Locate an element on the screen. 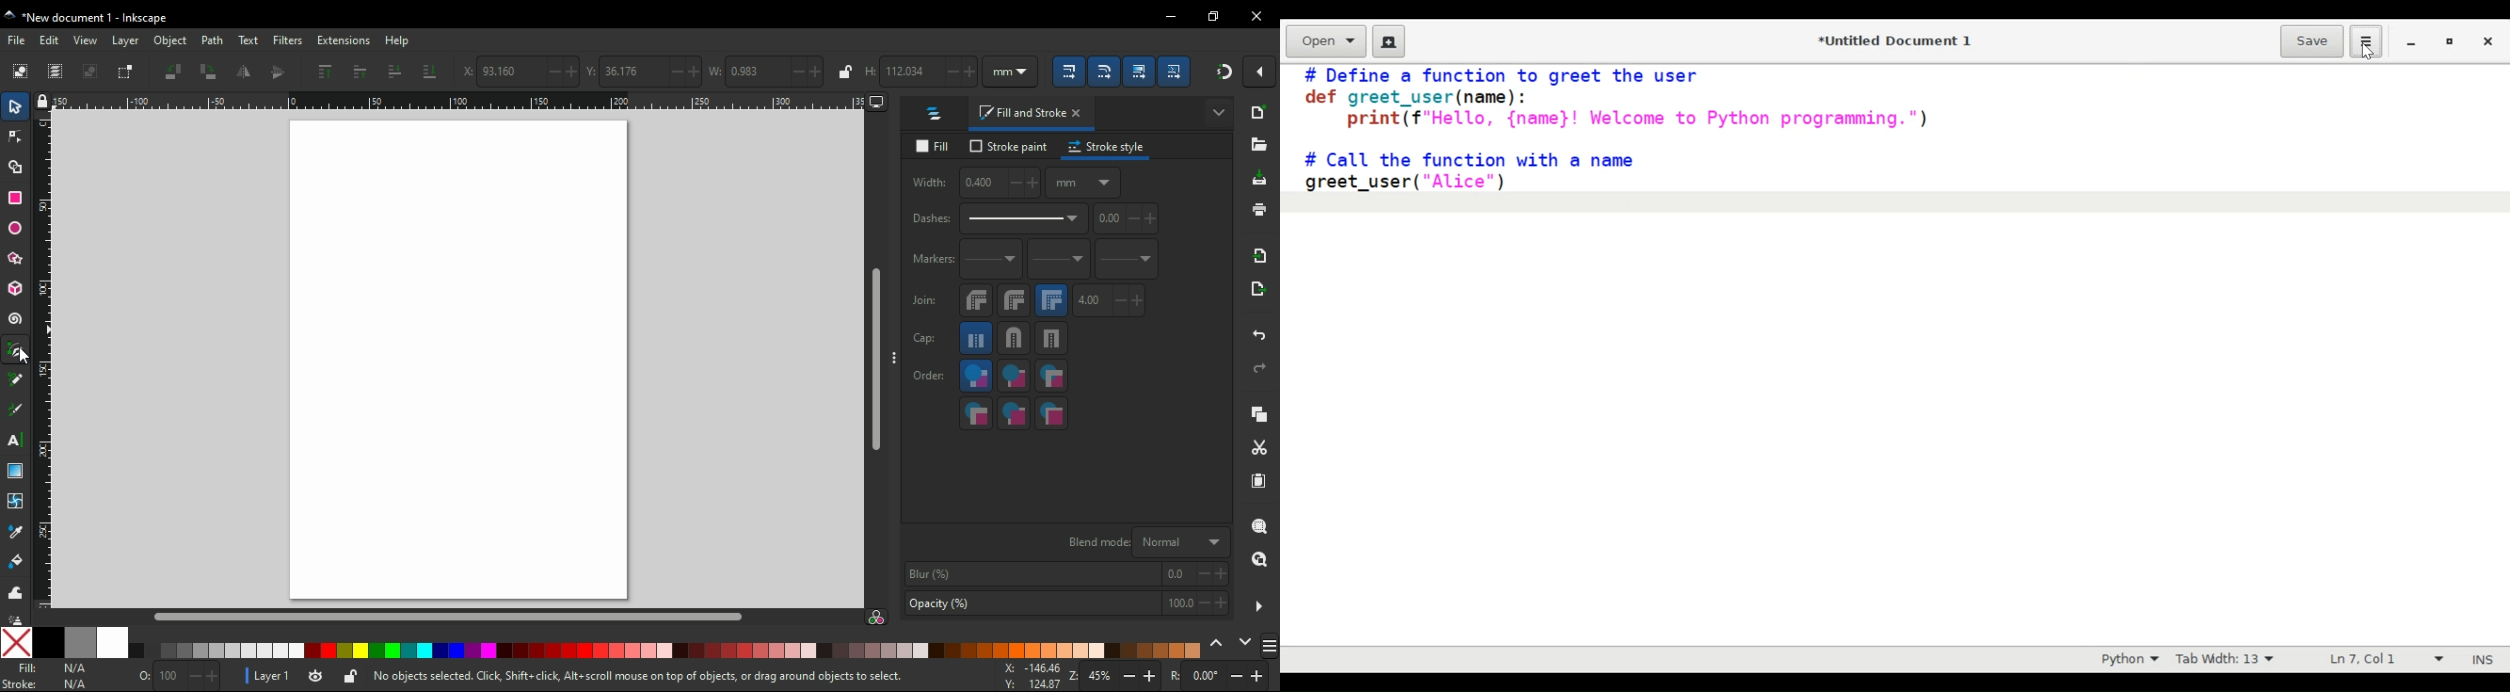 Image resolution: width=2520 pixels, height=700 pixels. opacity is located at coordinates (1065, 605).